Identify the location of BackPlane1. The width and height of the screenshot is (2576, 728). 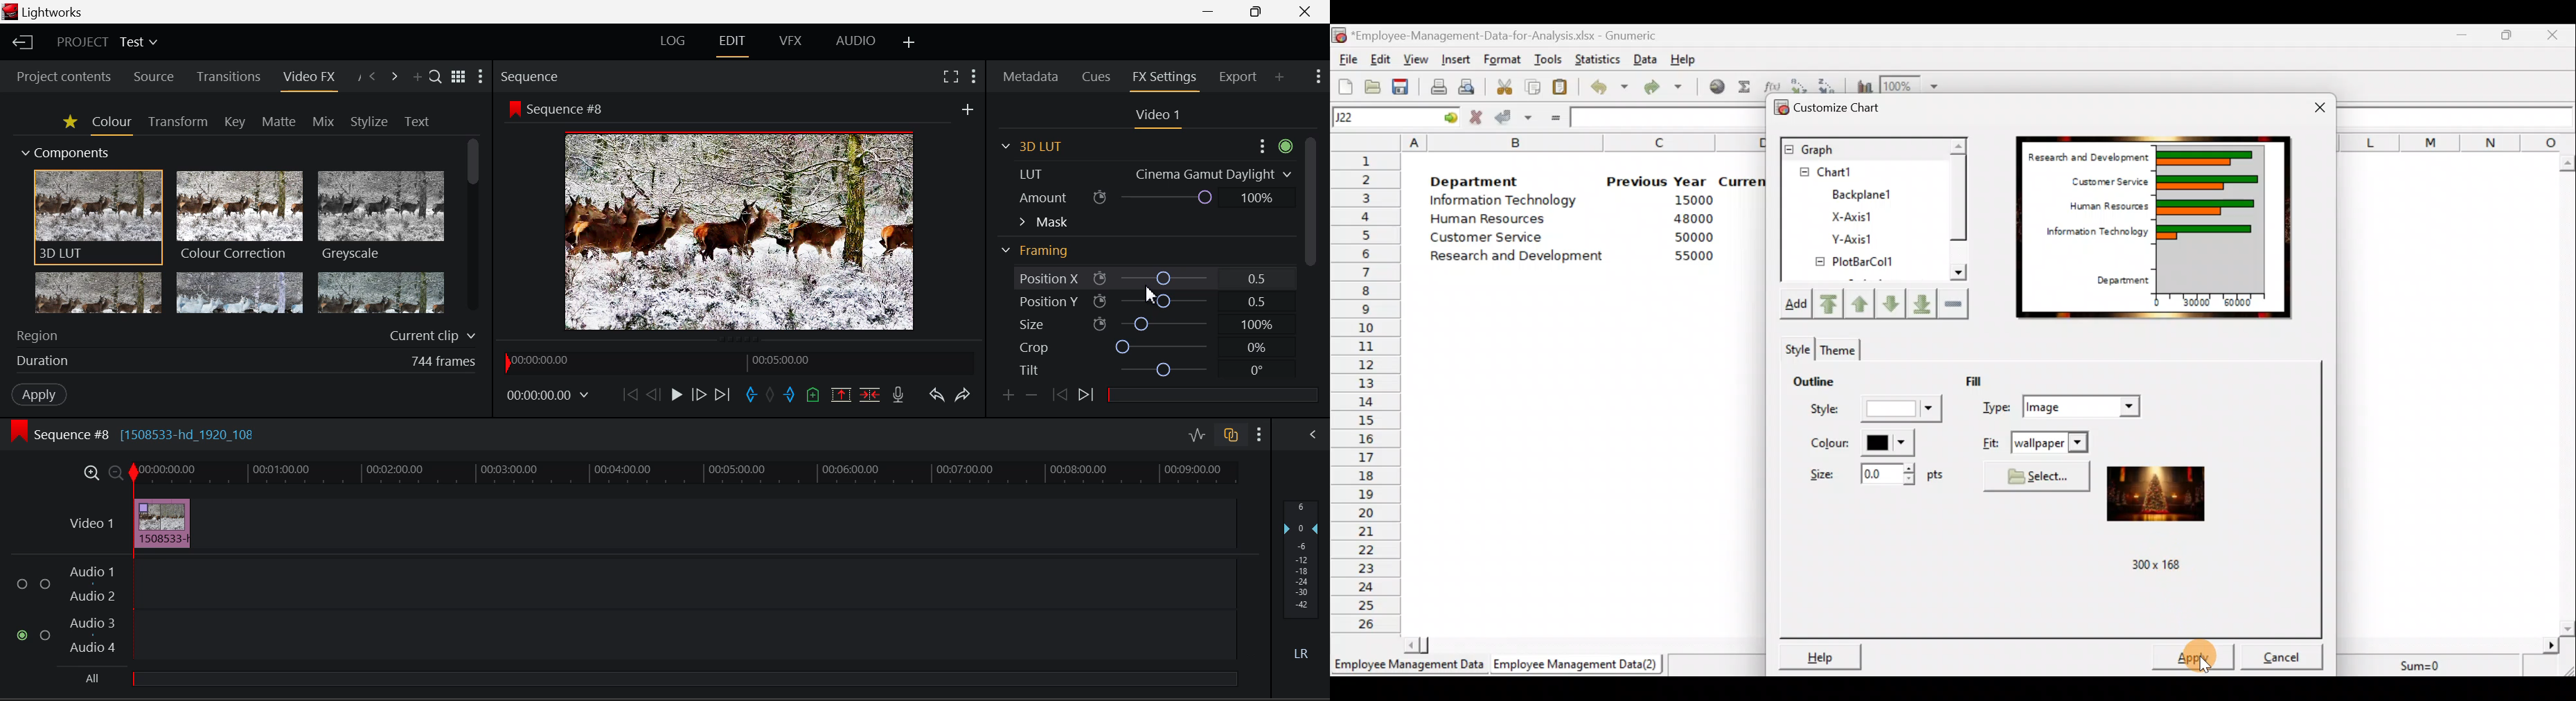
(1870, 193).